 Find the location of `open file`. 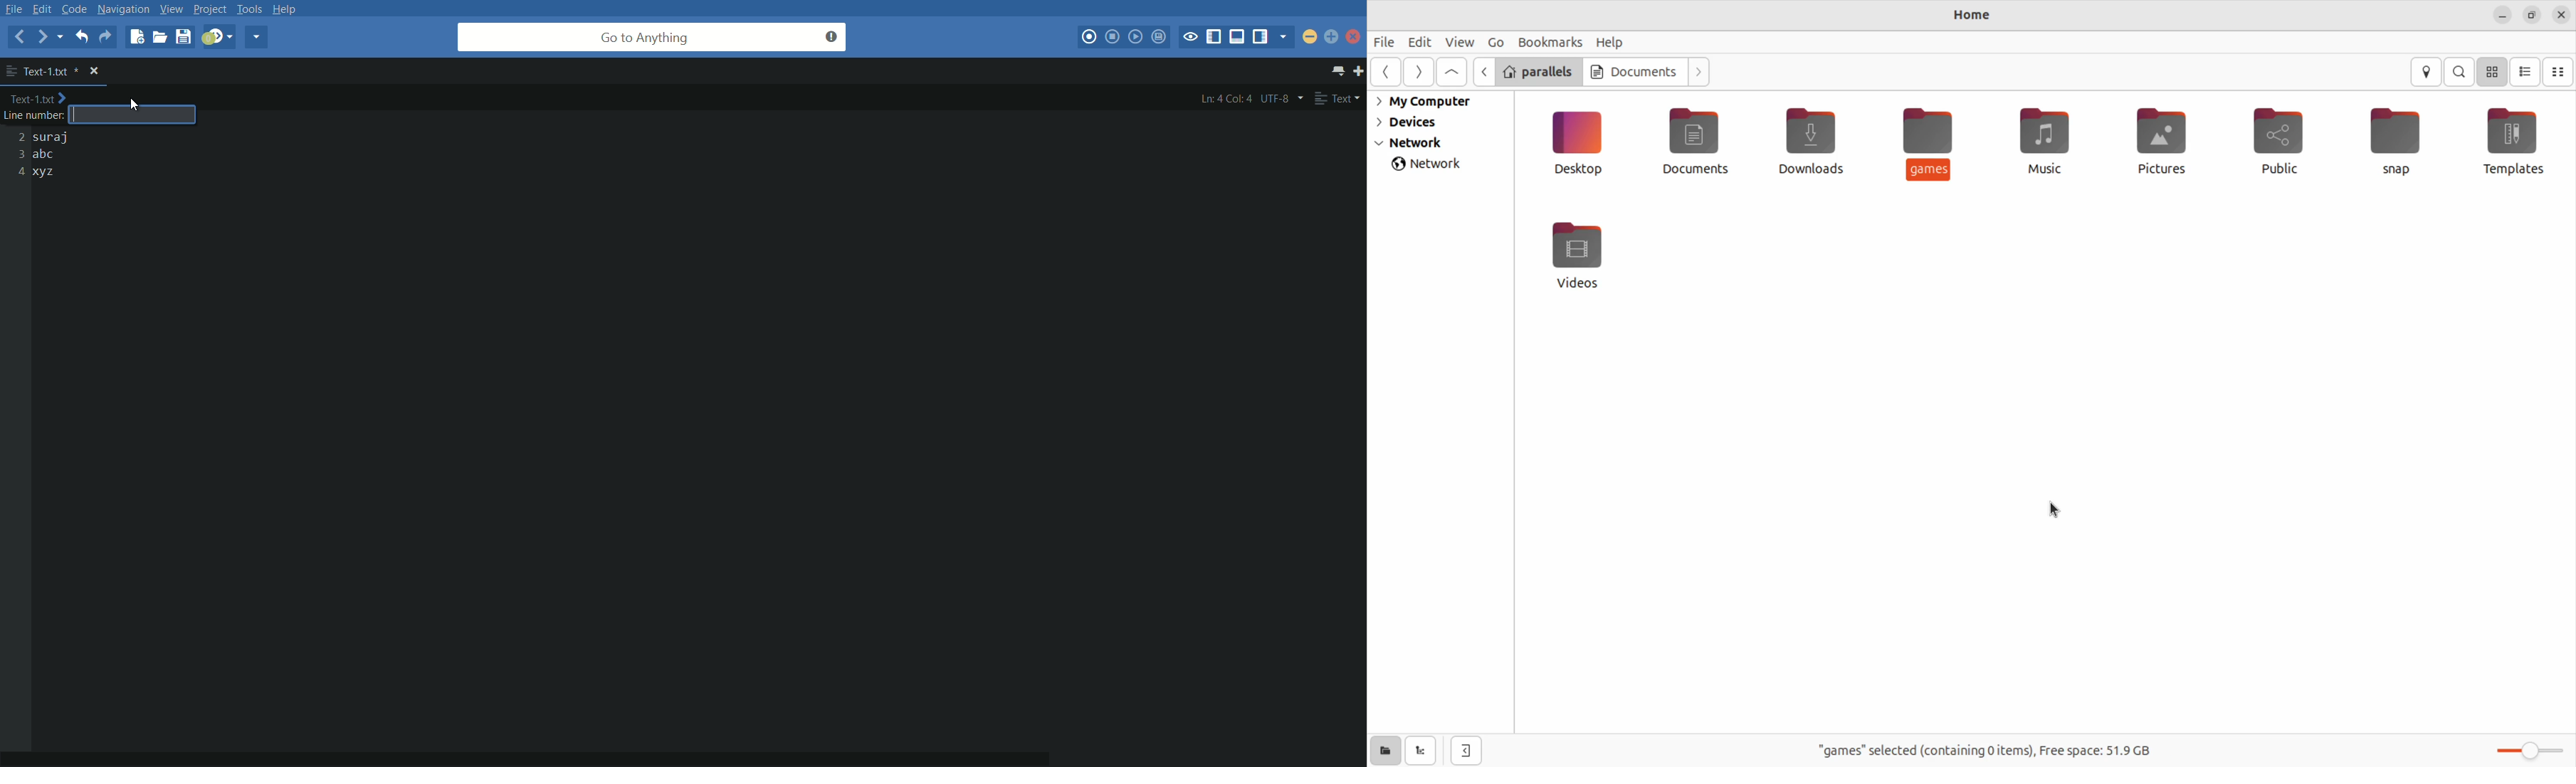

open file is located at coordinates (159, 37).